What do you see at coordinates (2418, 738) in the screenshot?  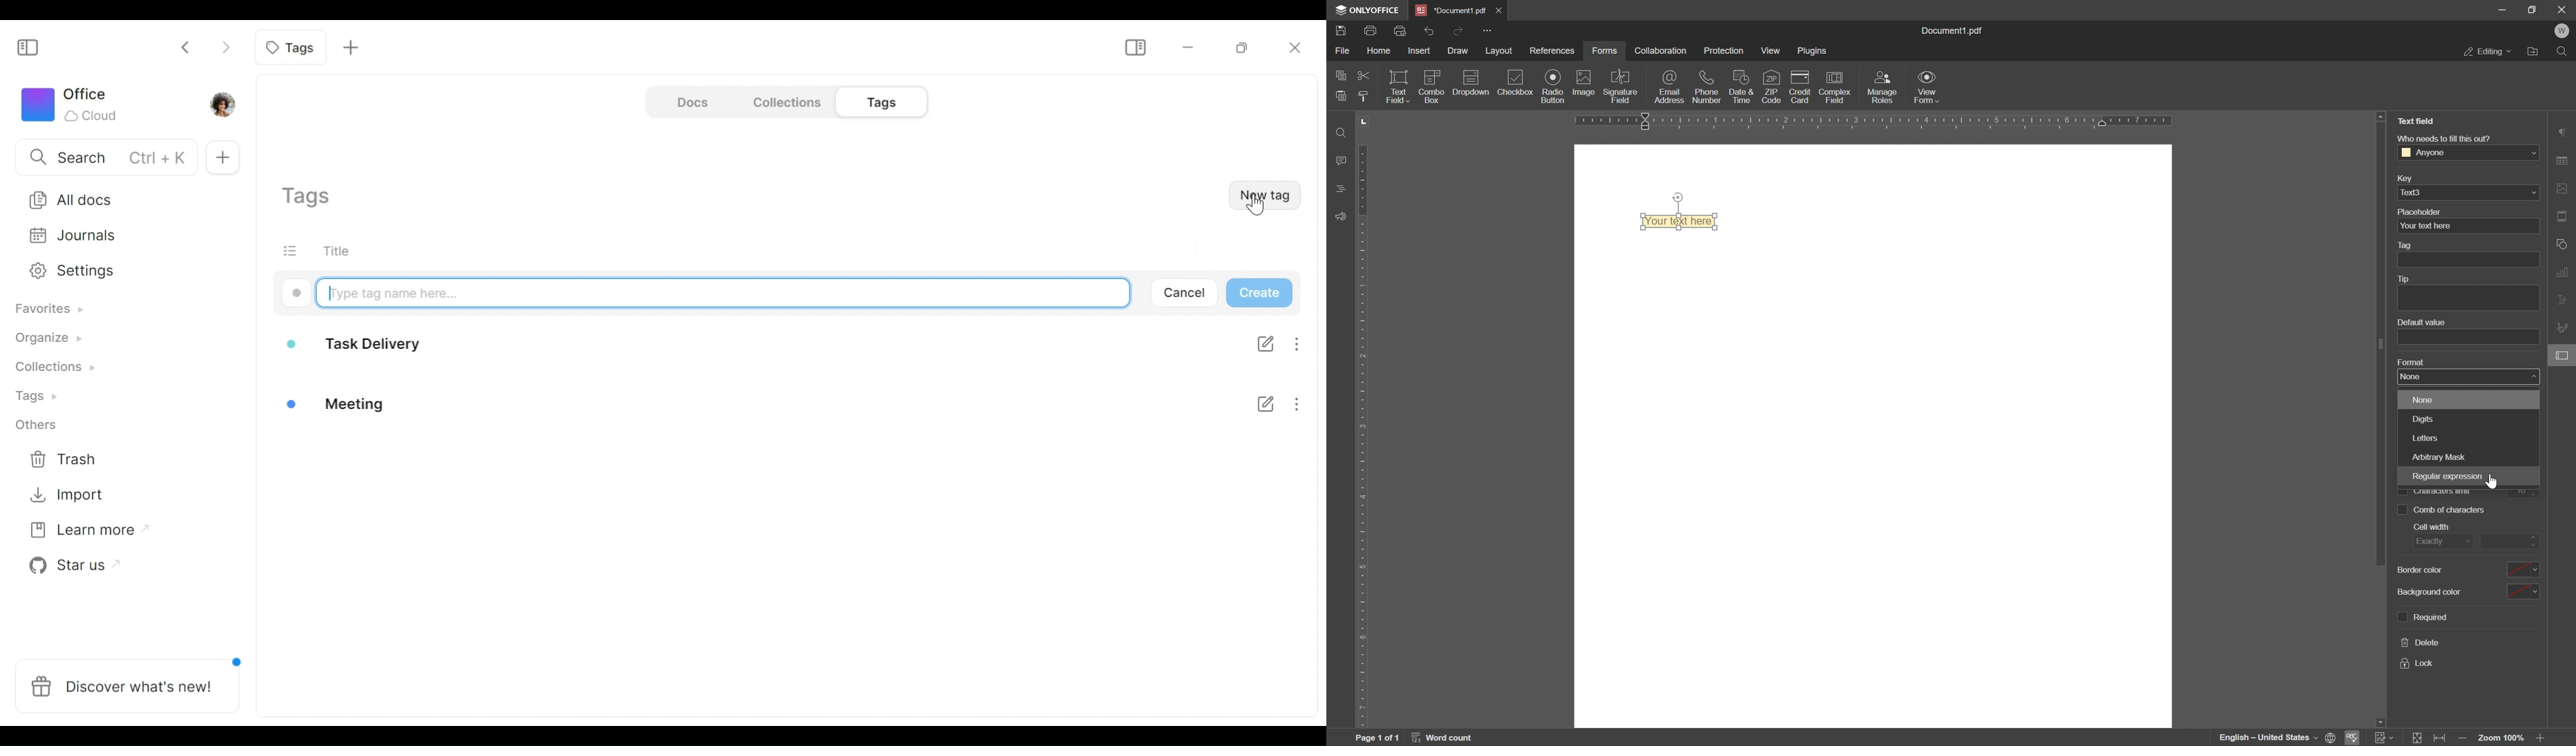 I see `fit to slide` at bounding box center [2418, 738].